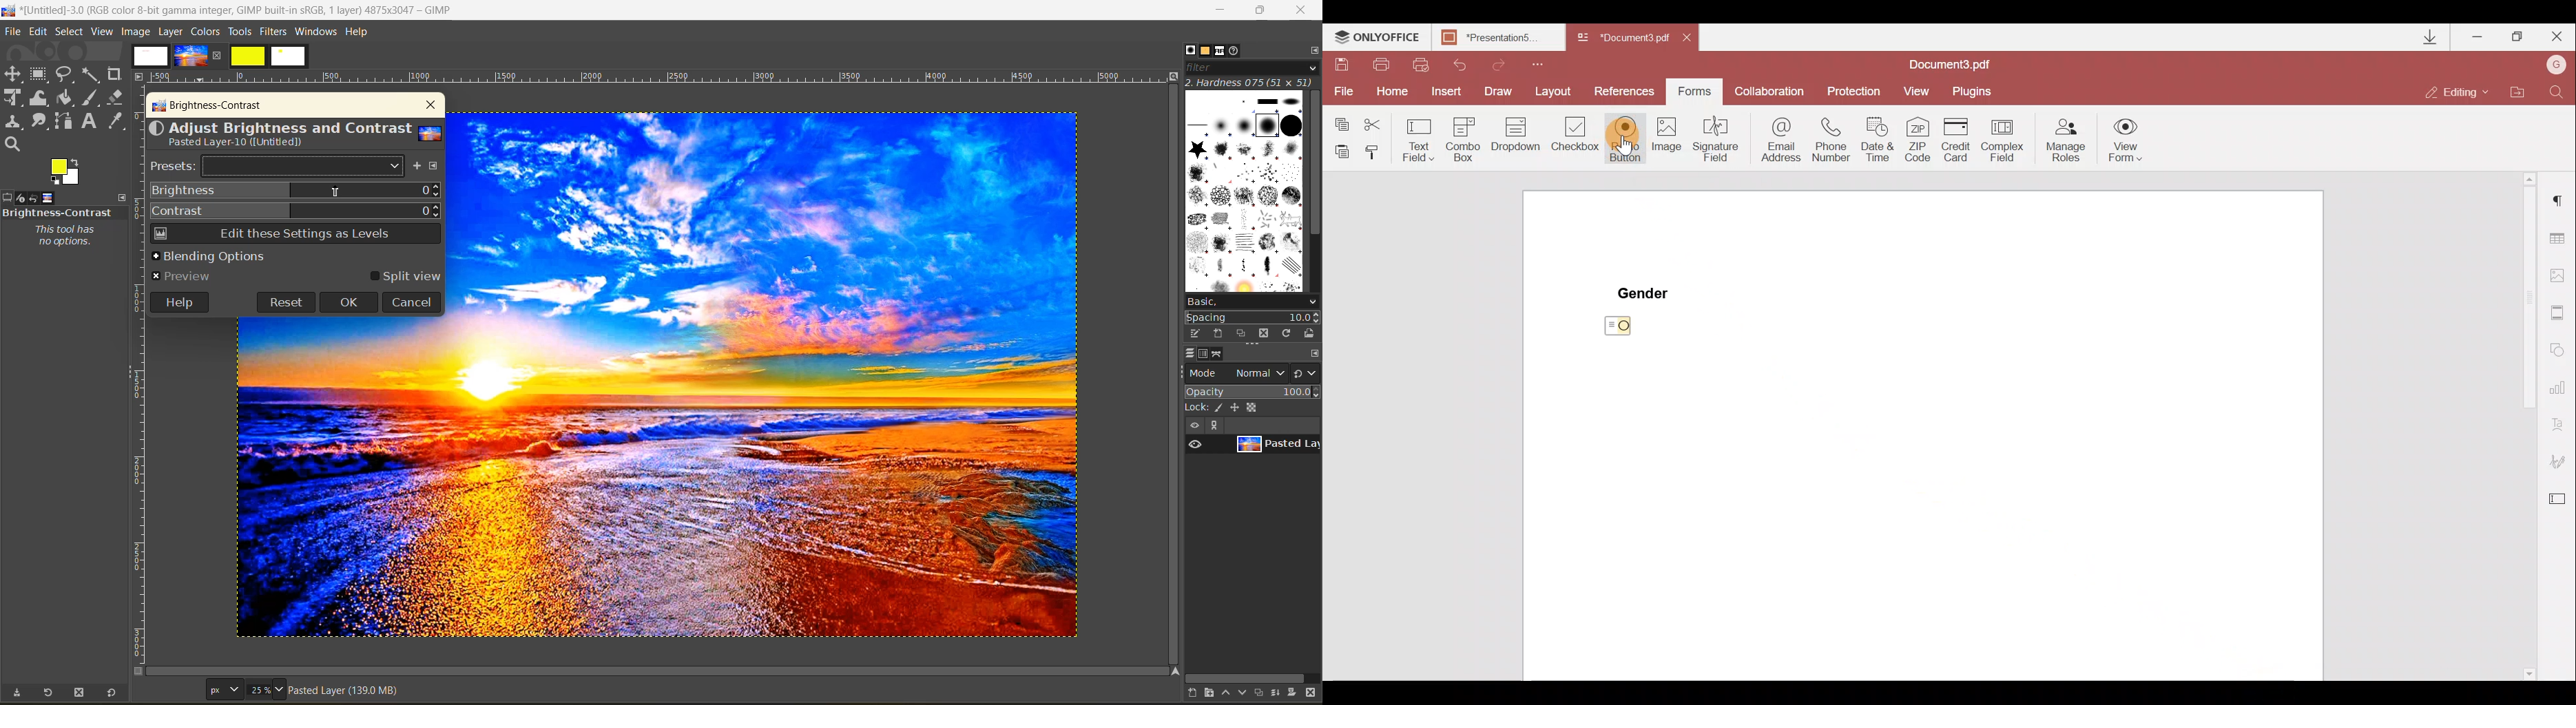 Image resolution: width=2576 pixels, height=728 pixels. I want to click on undo history, so click(32, 198).